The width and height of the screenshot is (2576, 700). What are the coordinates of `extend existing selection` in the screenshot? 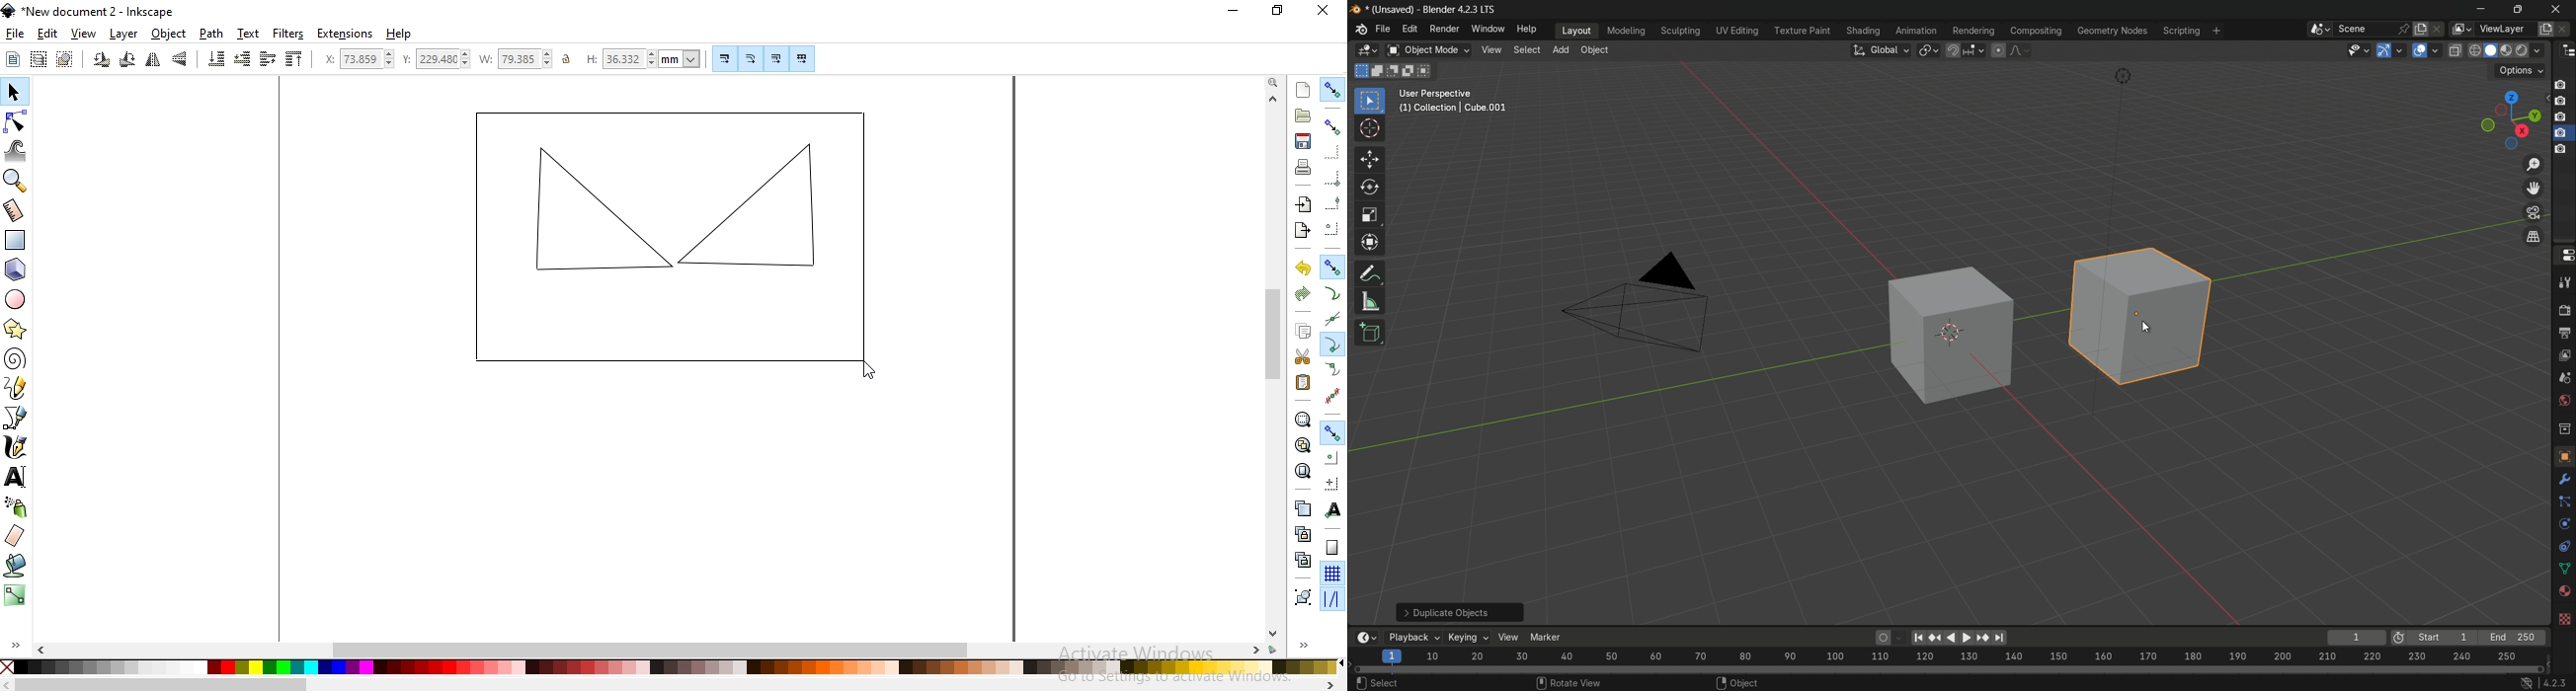 It's located at (1379, 72).